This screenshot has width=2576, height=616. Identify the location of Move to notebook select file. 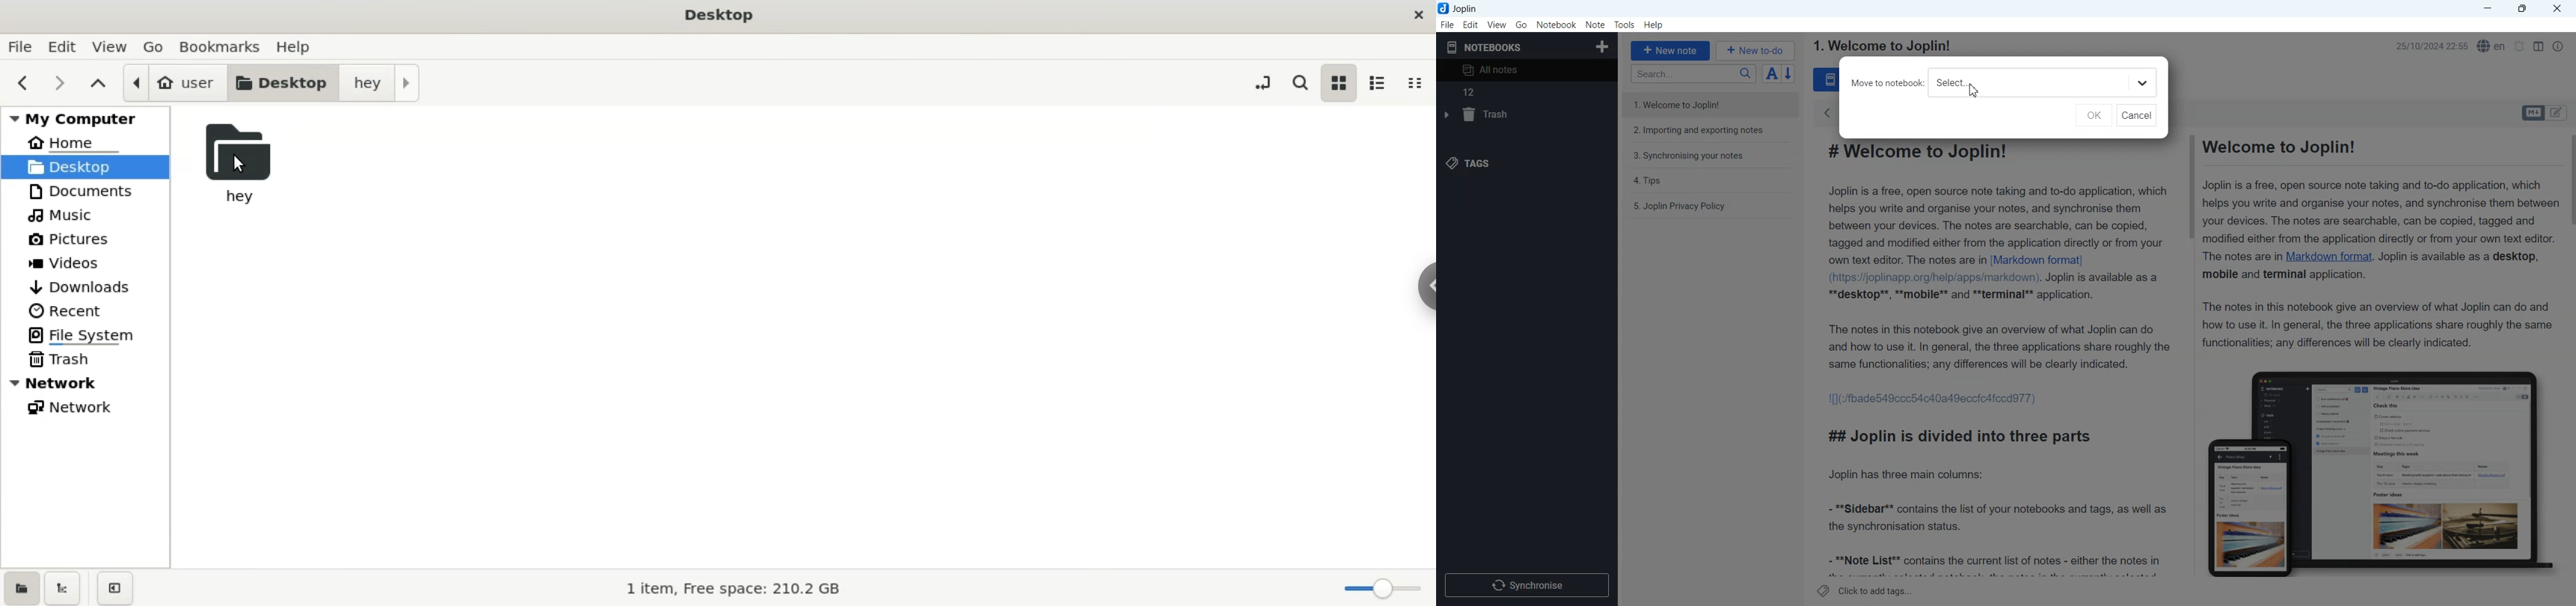
(1984, 83).